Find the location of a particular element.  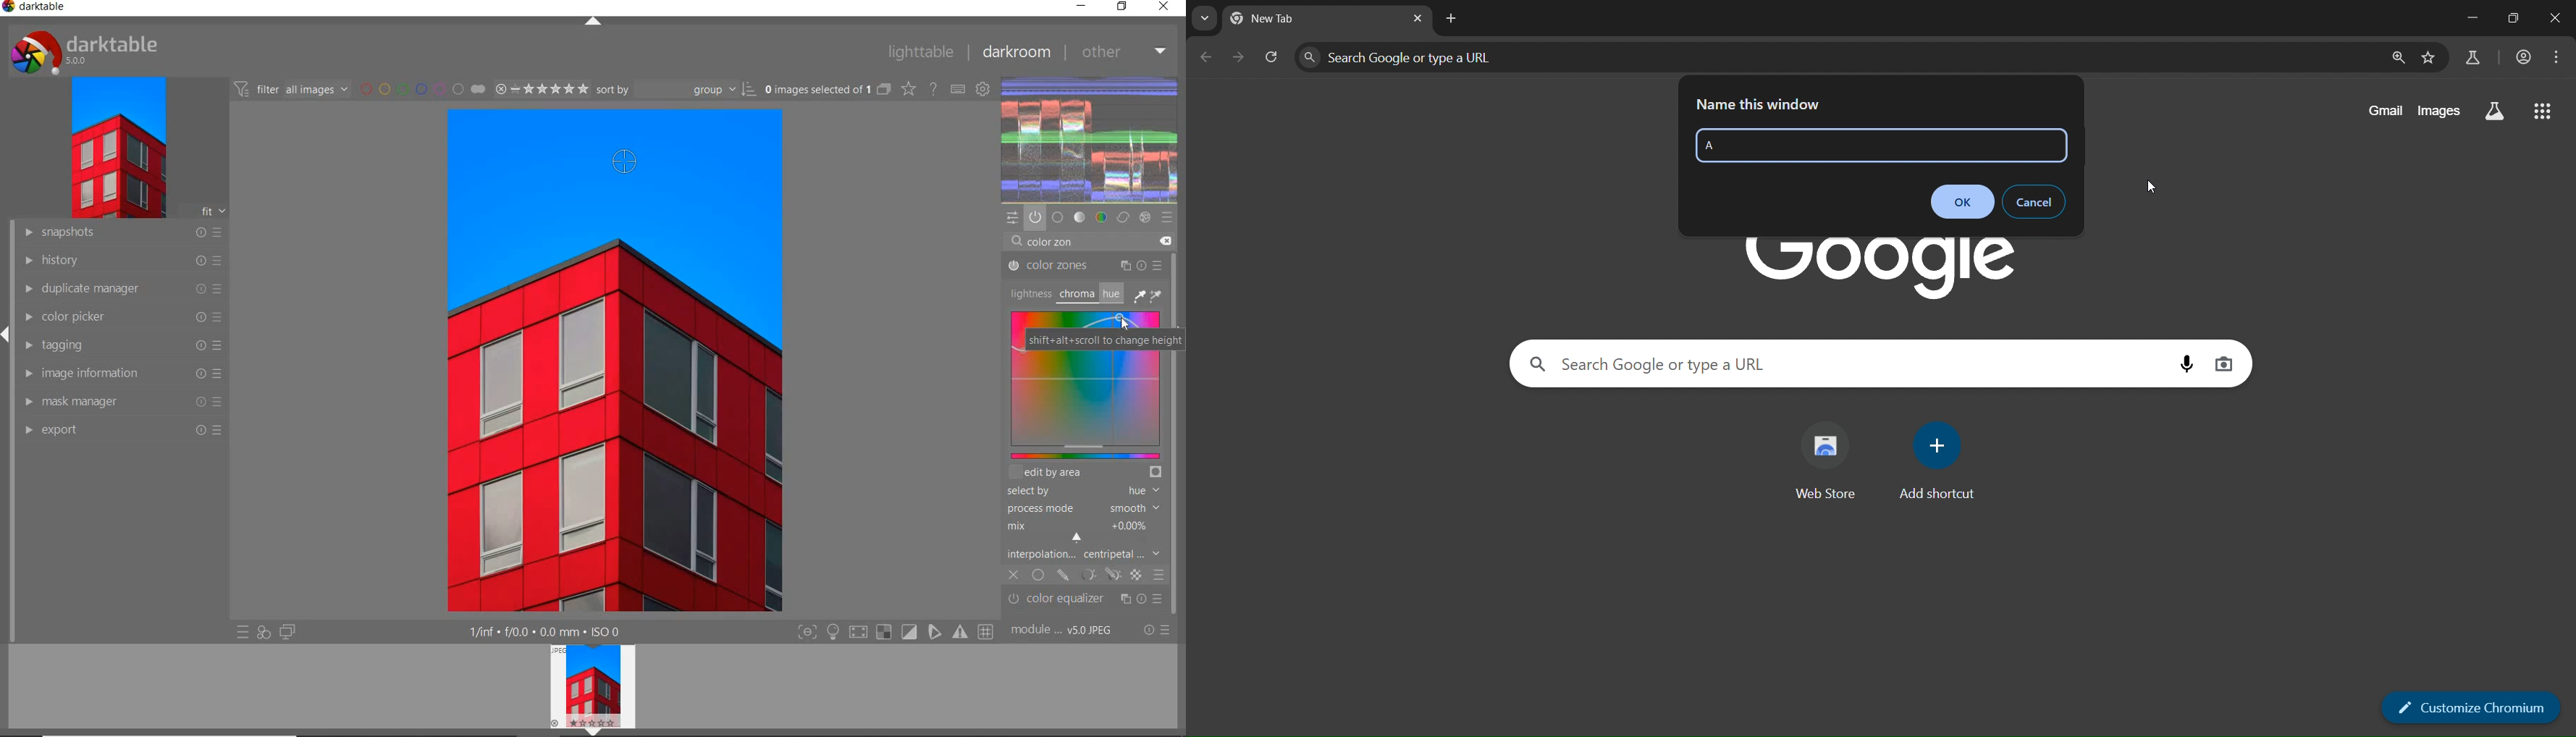

MIX is located at coordinates (1082, 531).